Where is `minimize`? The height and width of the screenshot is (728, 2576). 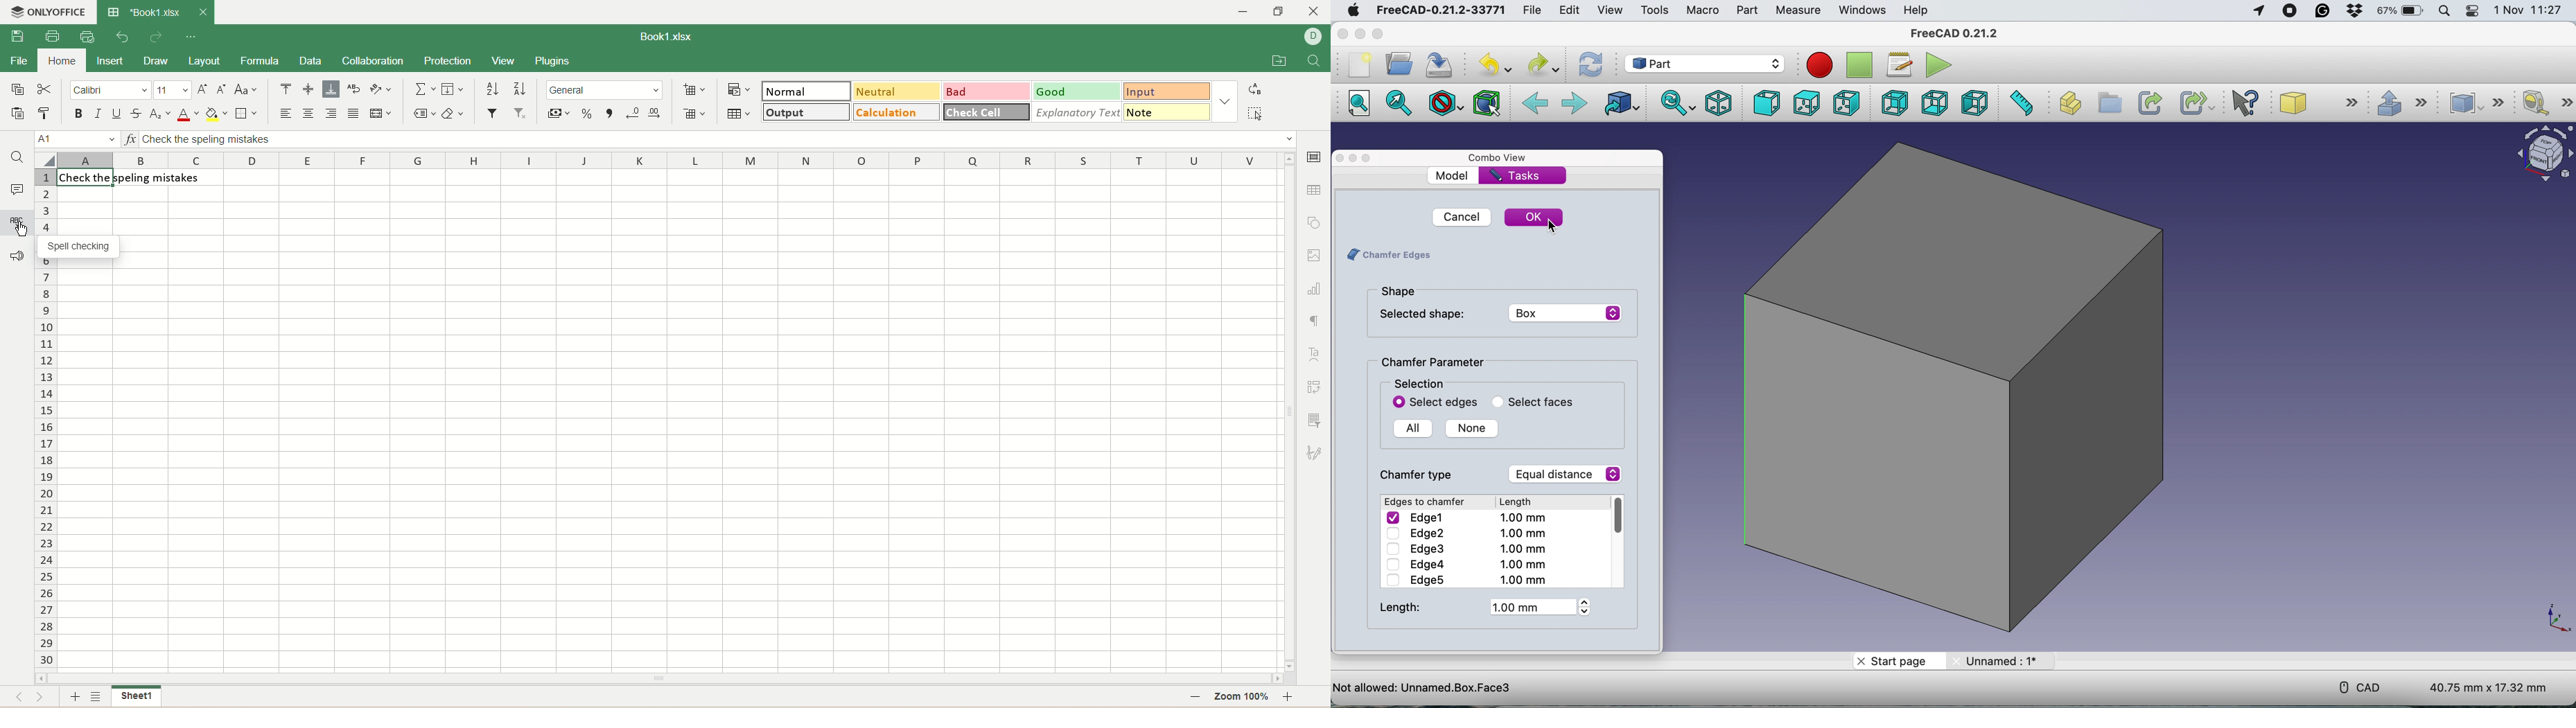
minimize is located at coordinates (1247, 12).